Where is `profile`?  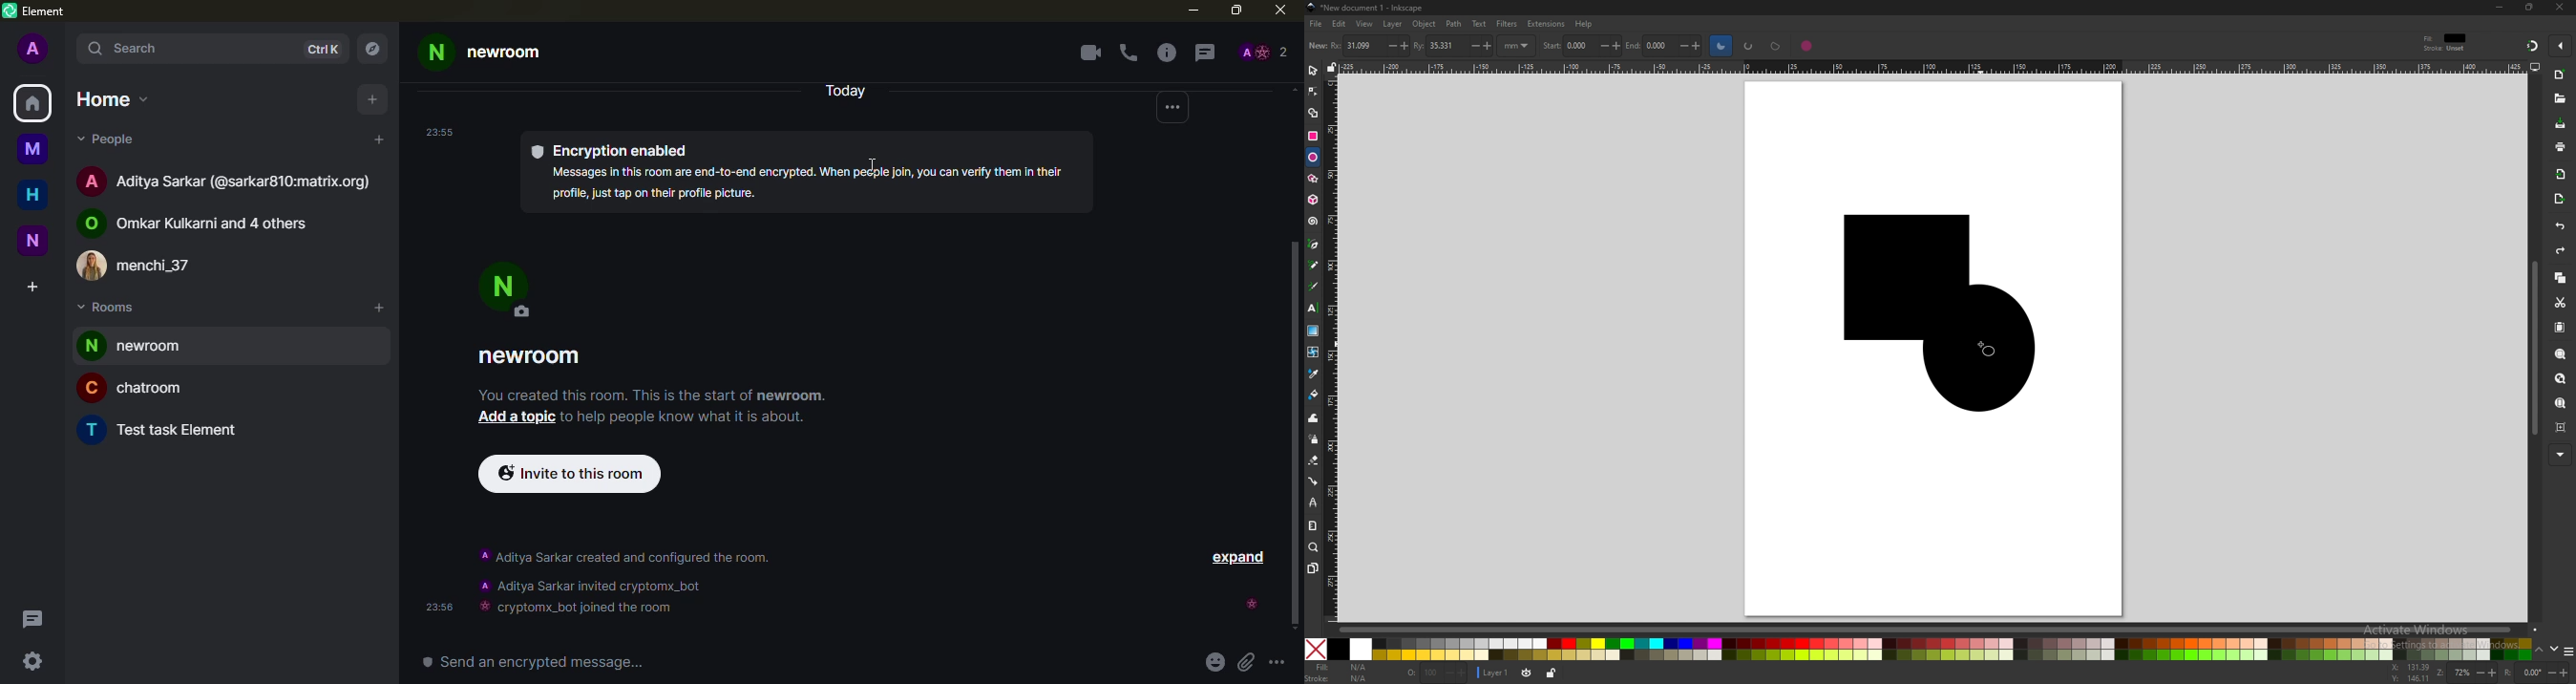
profile is located at coordinates (35, 51).